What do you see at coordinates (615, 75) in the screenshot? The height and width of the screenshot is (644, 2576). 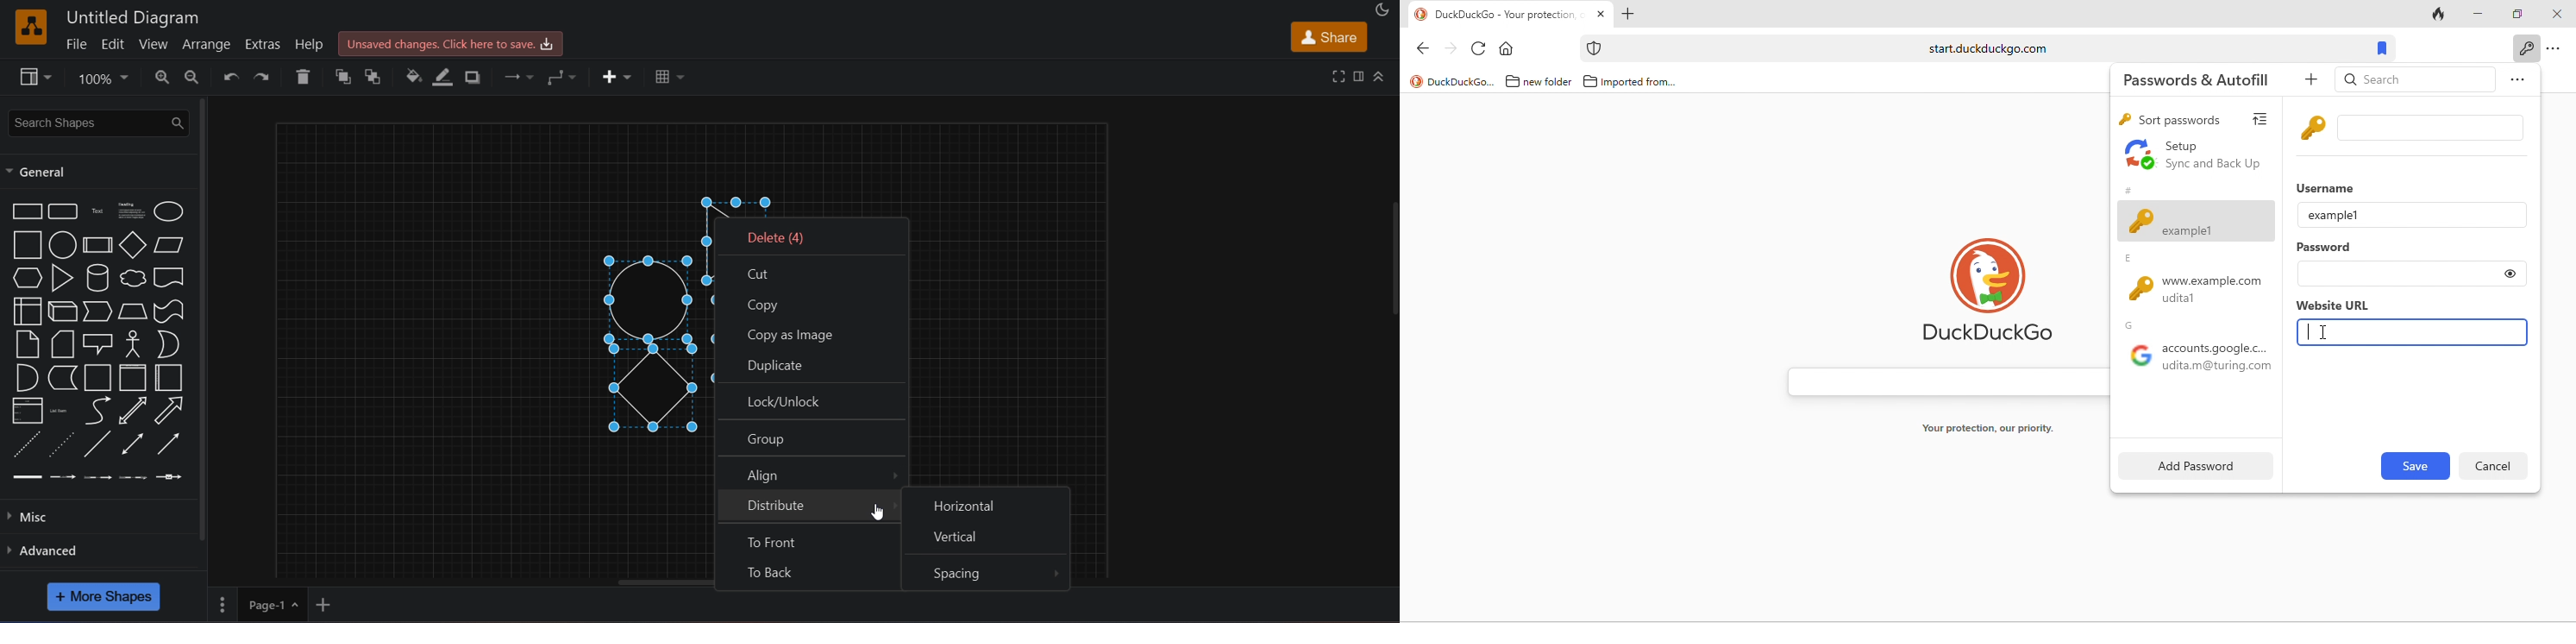 I see `insert` at bounding box center [615, 75].